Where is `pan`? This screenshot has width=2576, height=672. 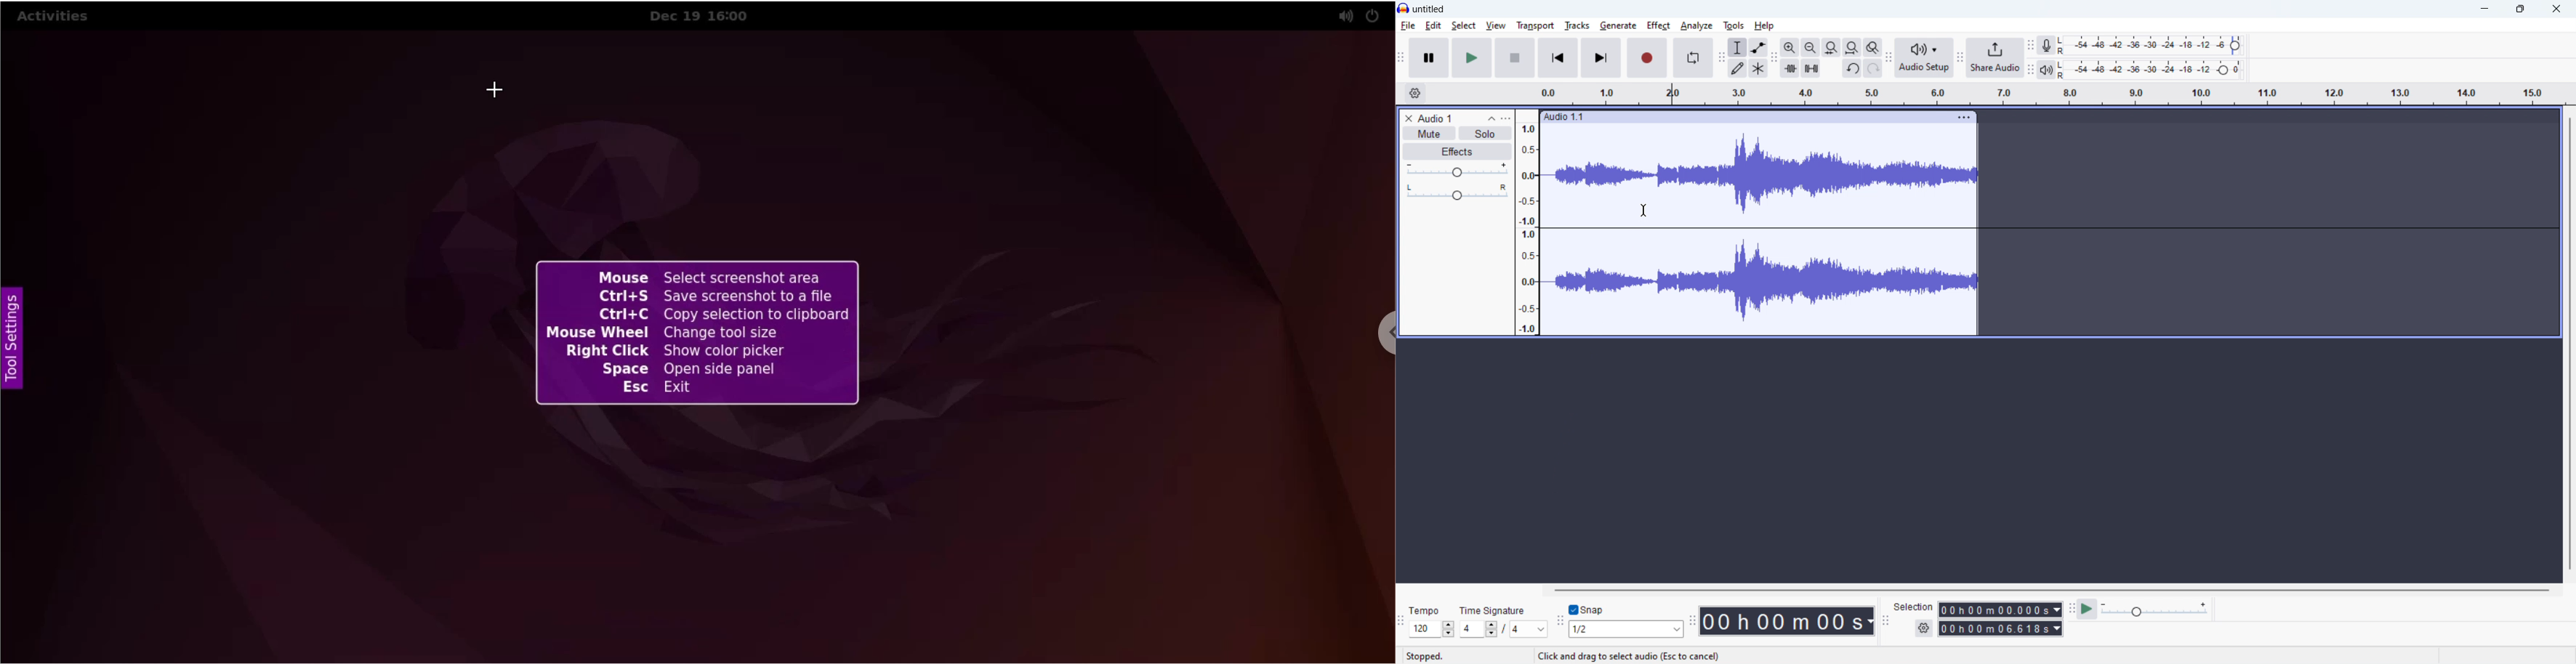
pan is located at coordinates (1456, 192).